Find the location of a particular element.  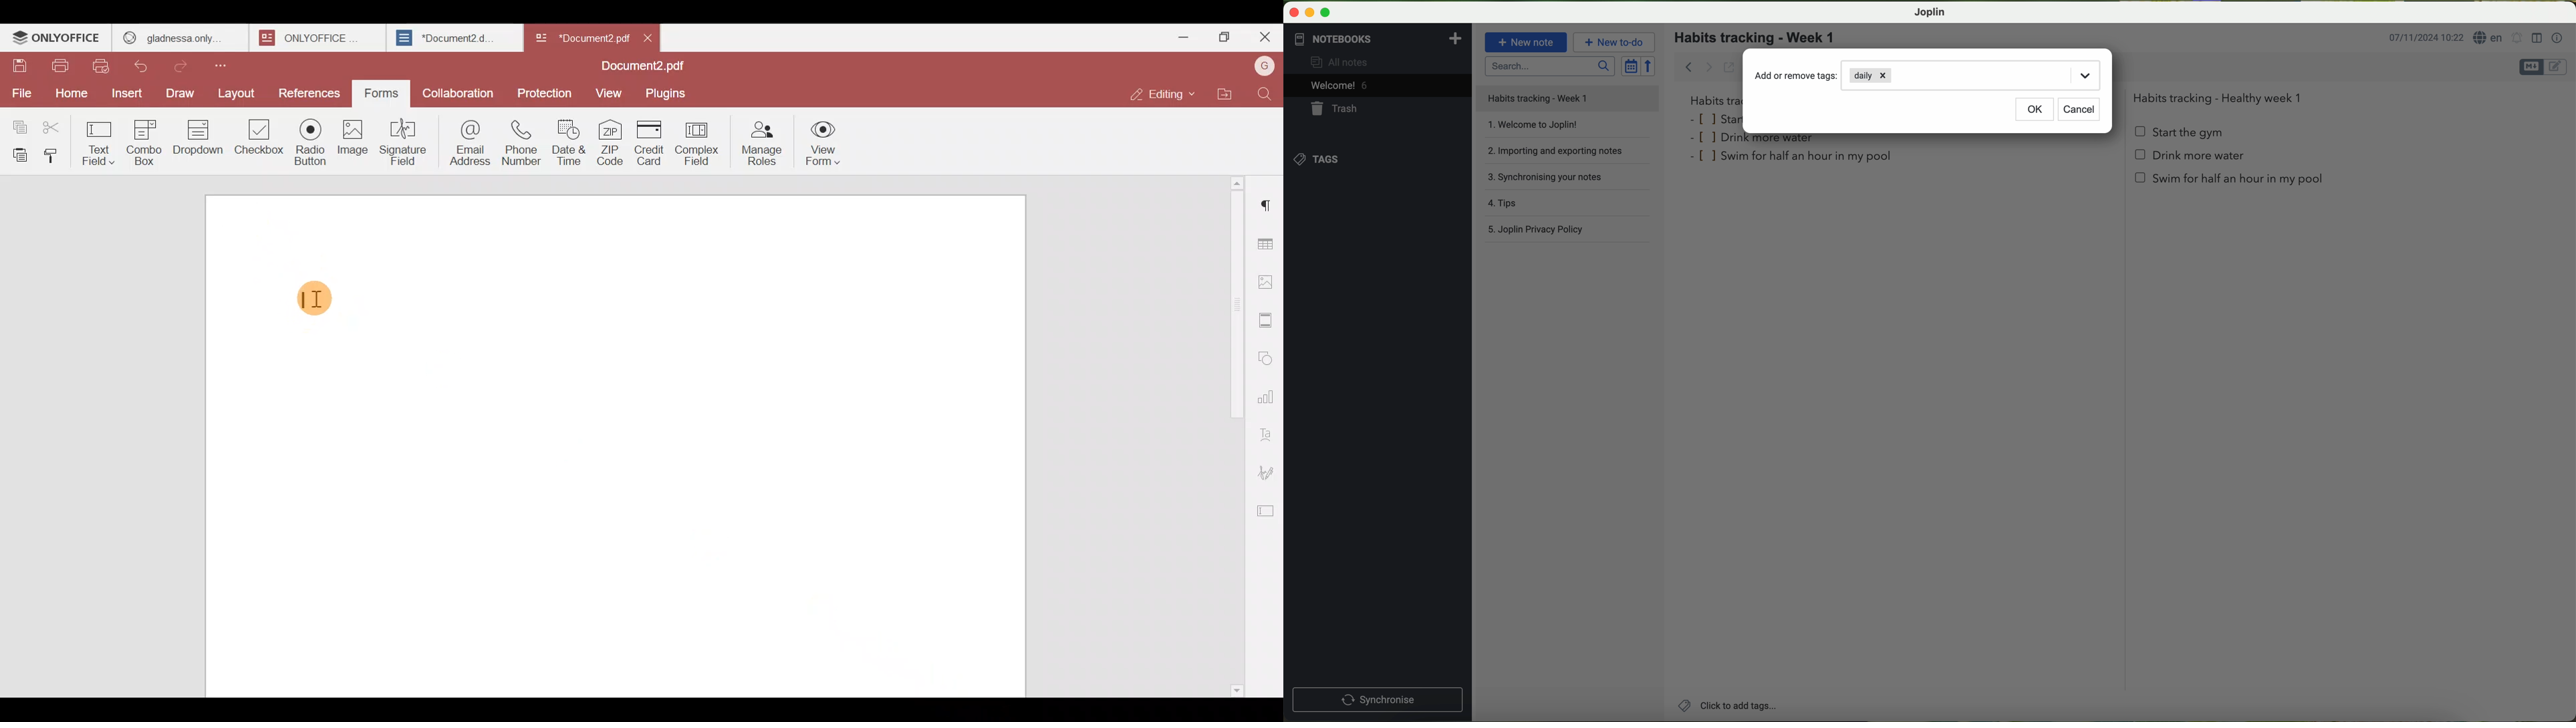

OK is located at coordinates (2036, 110).